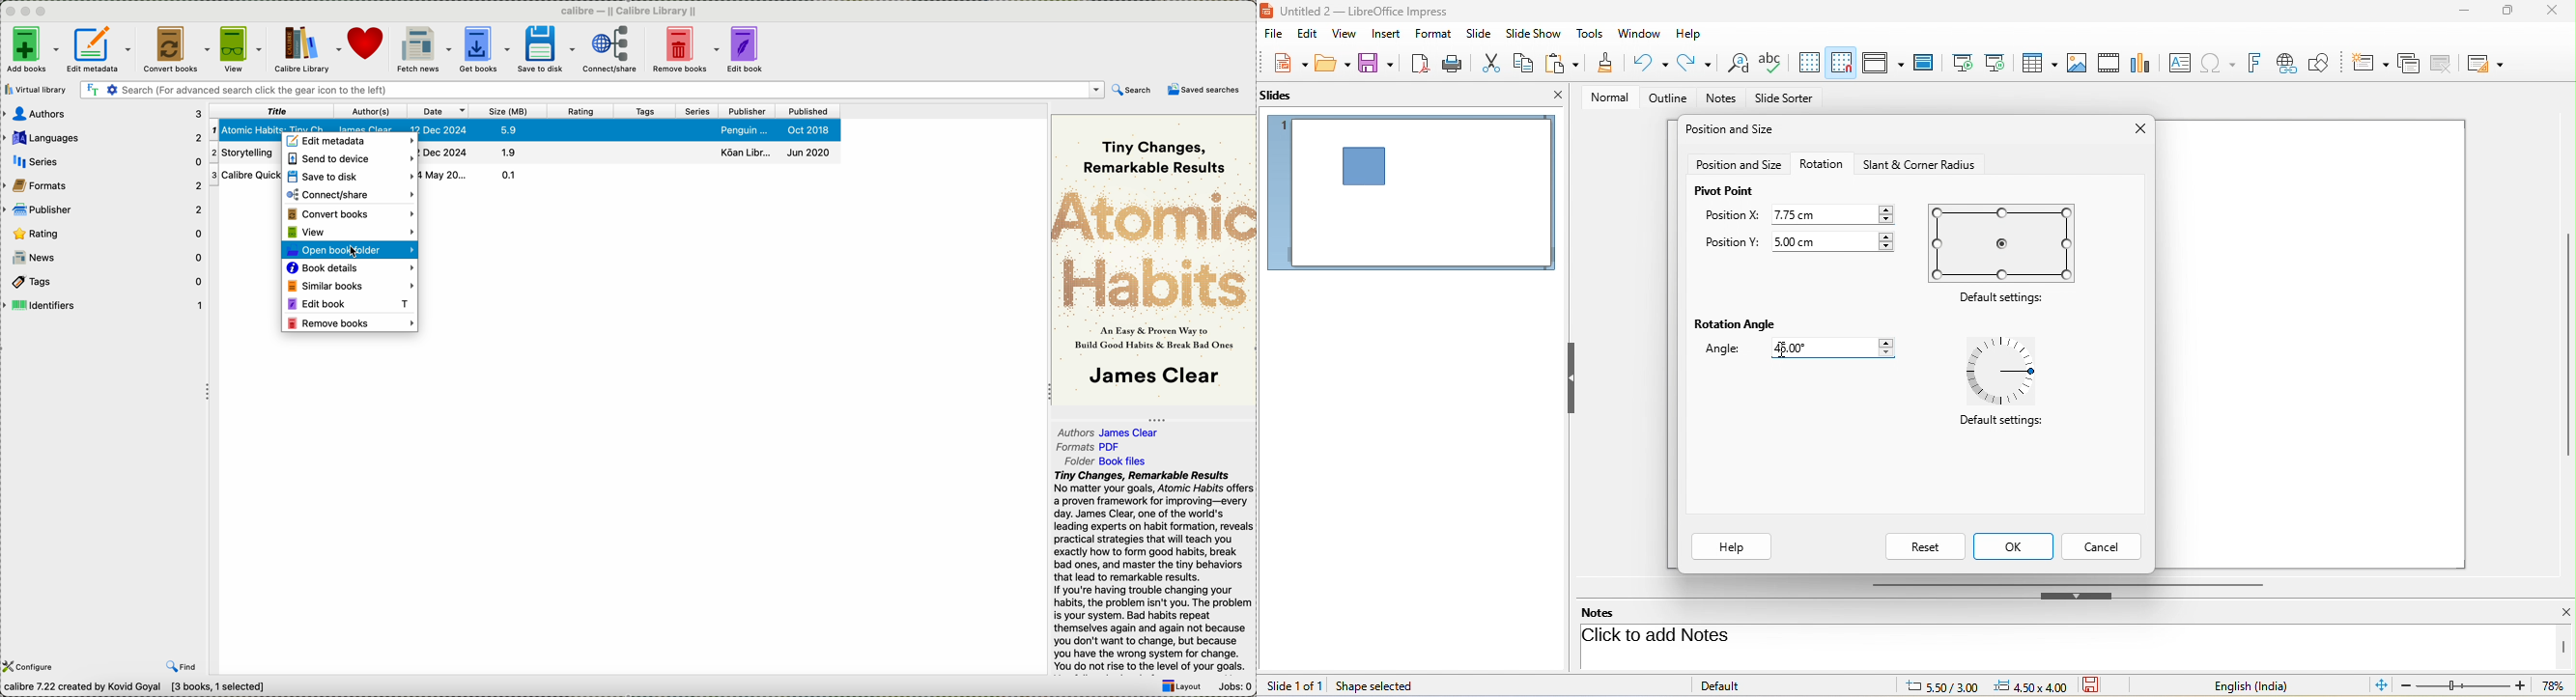 The height and width of the screenshot is (700, 2576). What do you see at coordinates (348, 303) in the screenshot?
I see `edit book` at bounding box center [348, 303].